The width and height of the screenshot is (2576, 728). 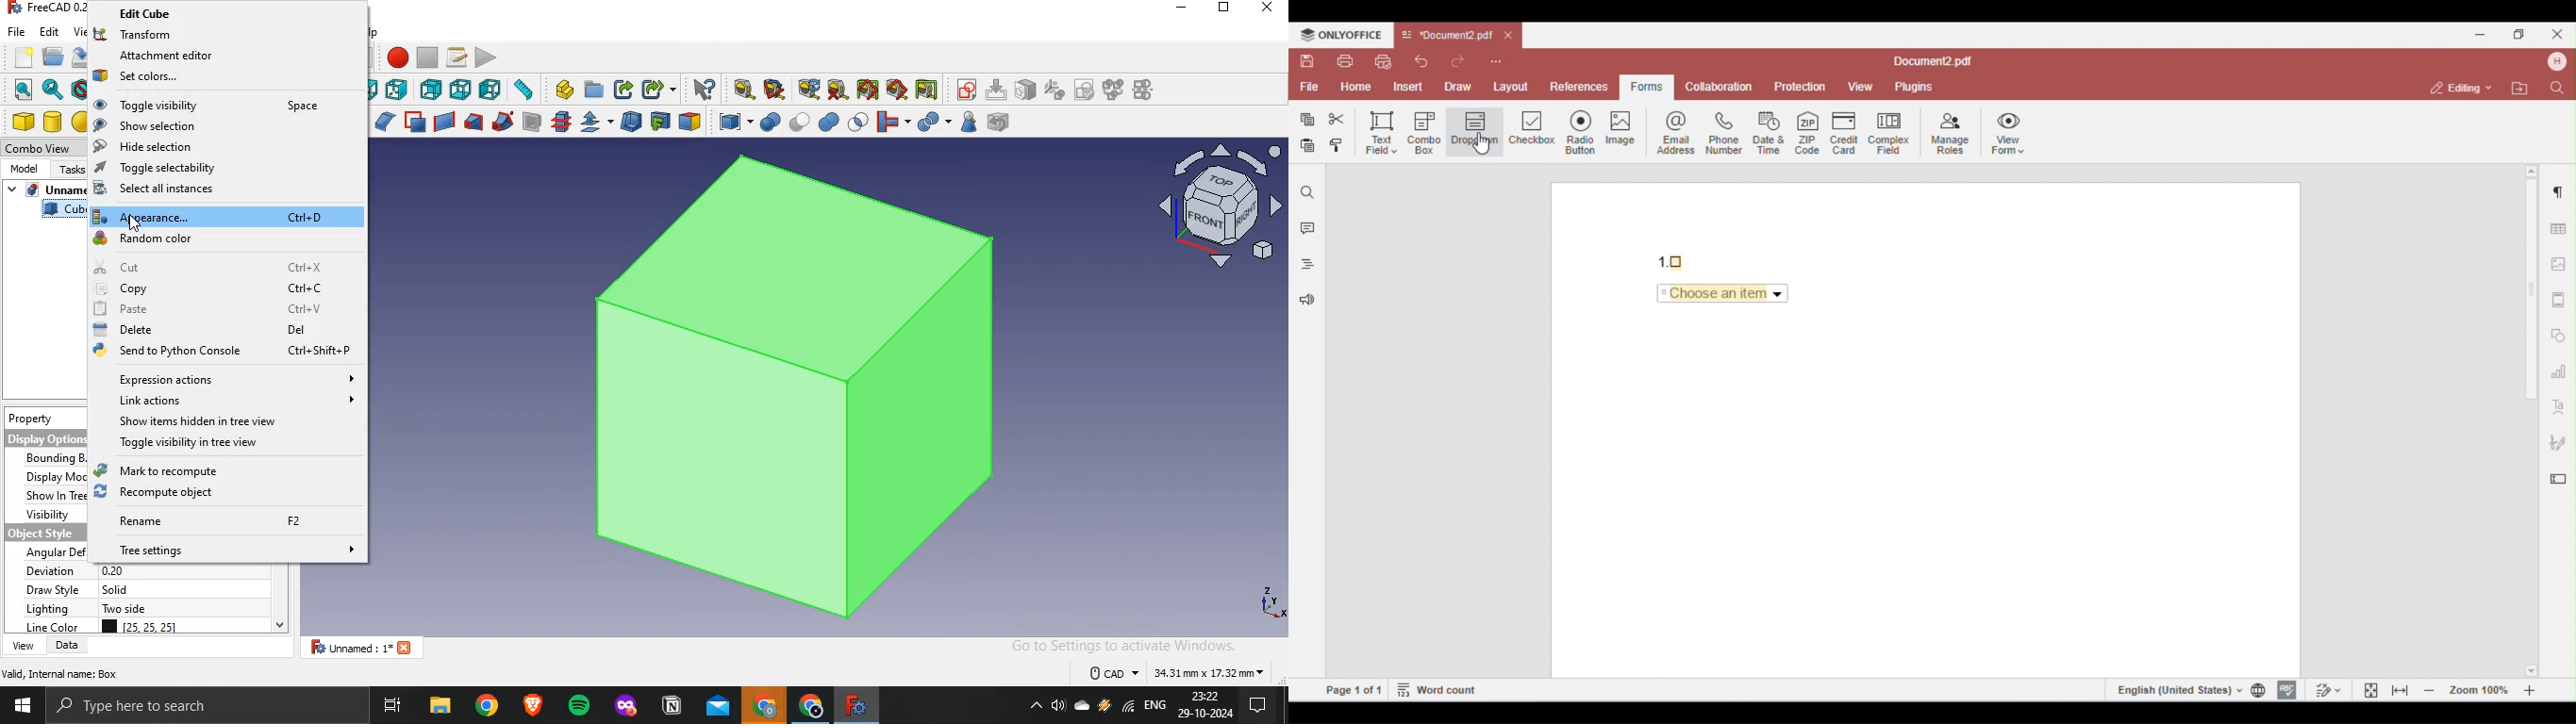 I want to click on open file, so click(x=51, y=56).